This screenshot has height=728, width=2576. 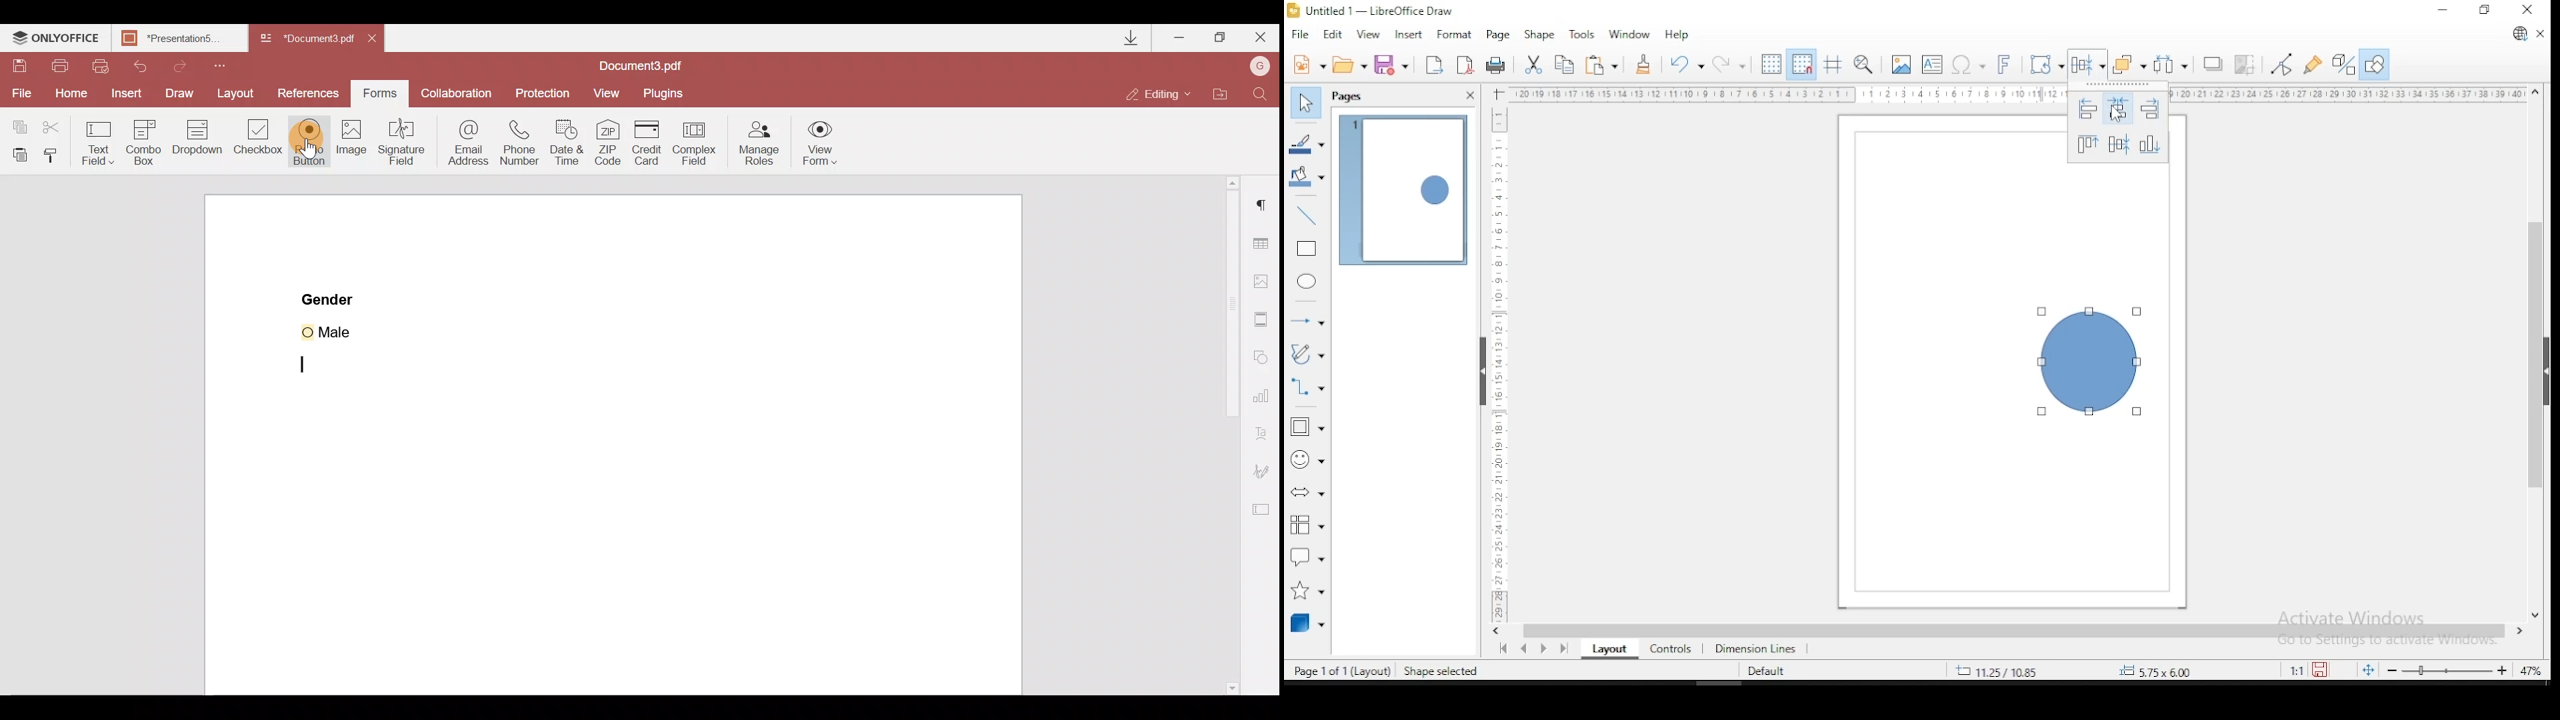 I want to click on fir document to window, so click(x=2365, y=669).